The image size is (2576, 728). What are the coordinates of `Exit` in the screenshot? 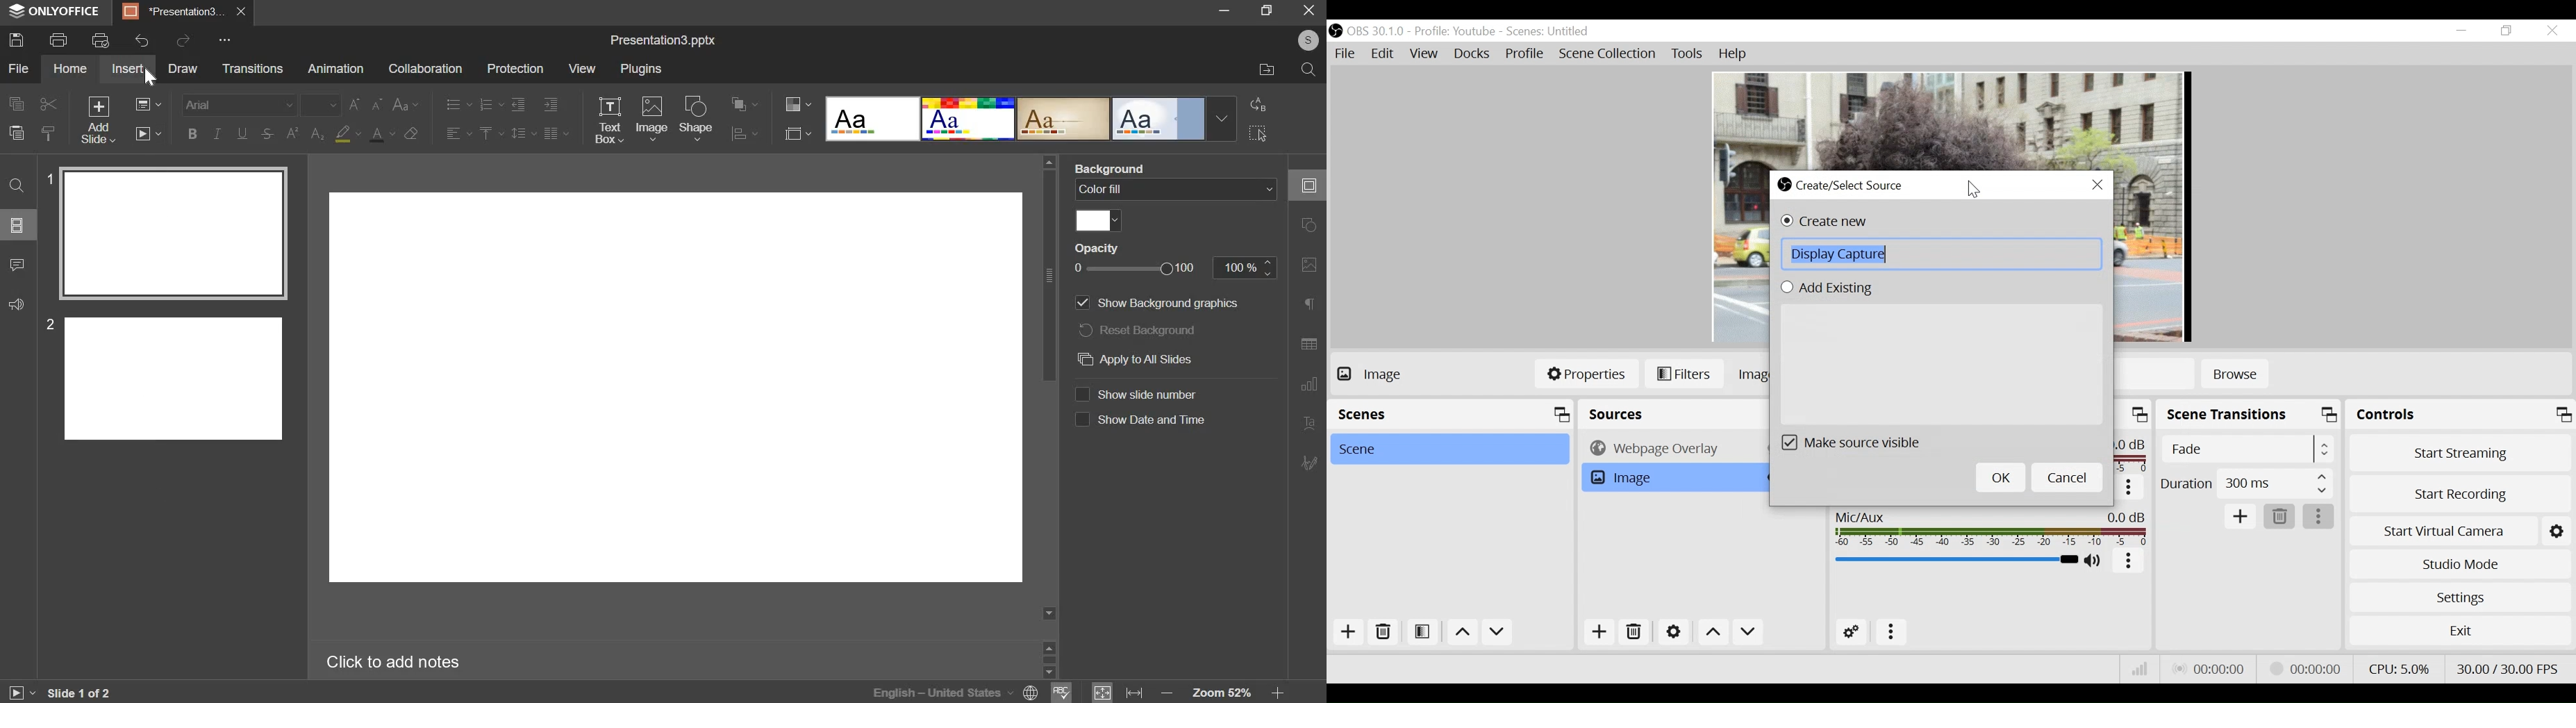 It's located at (2460, 630).